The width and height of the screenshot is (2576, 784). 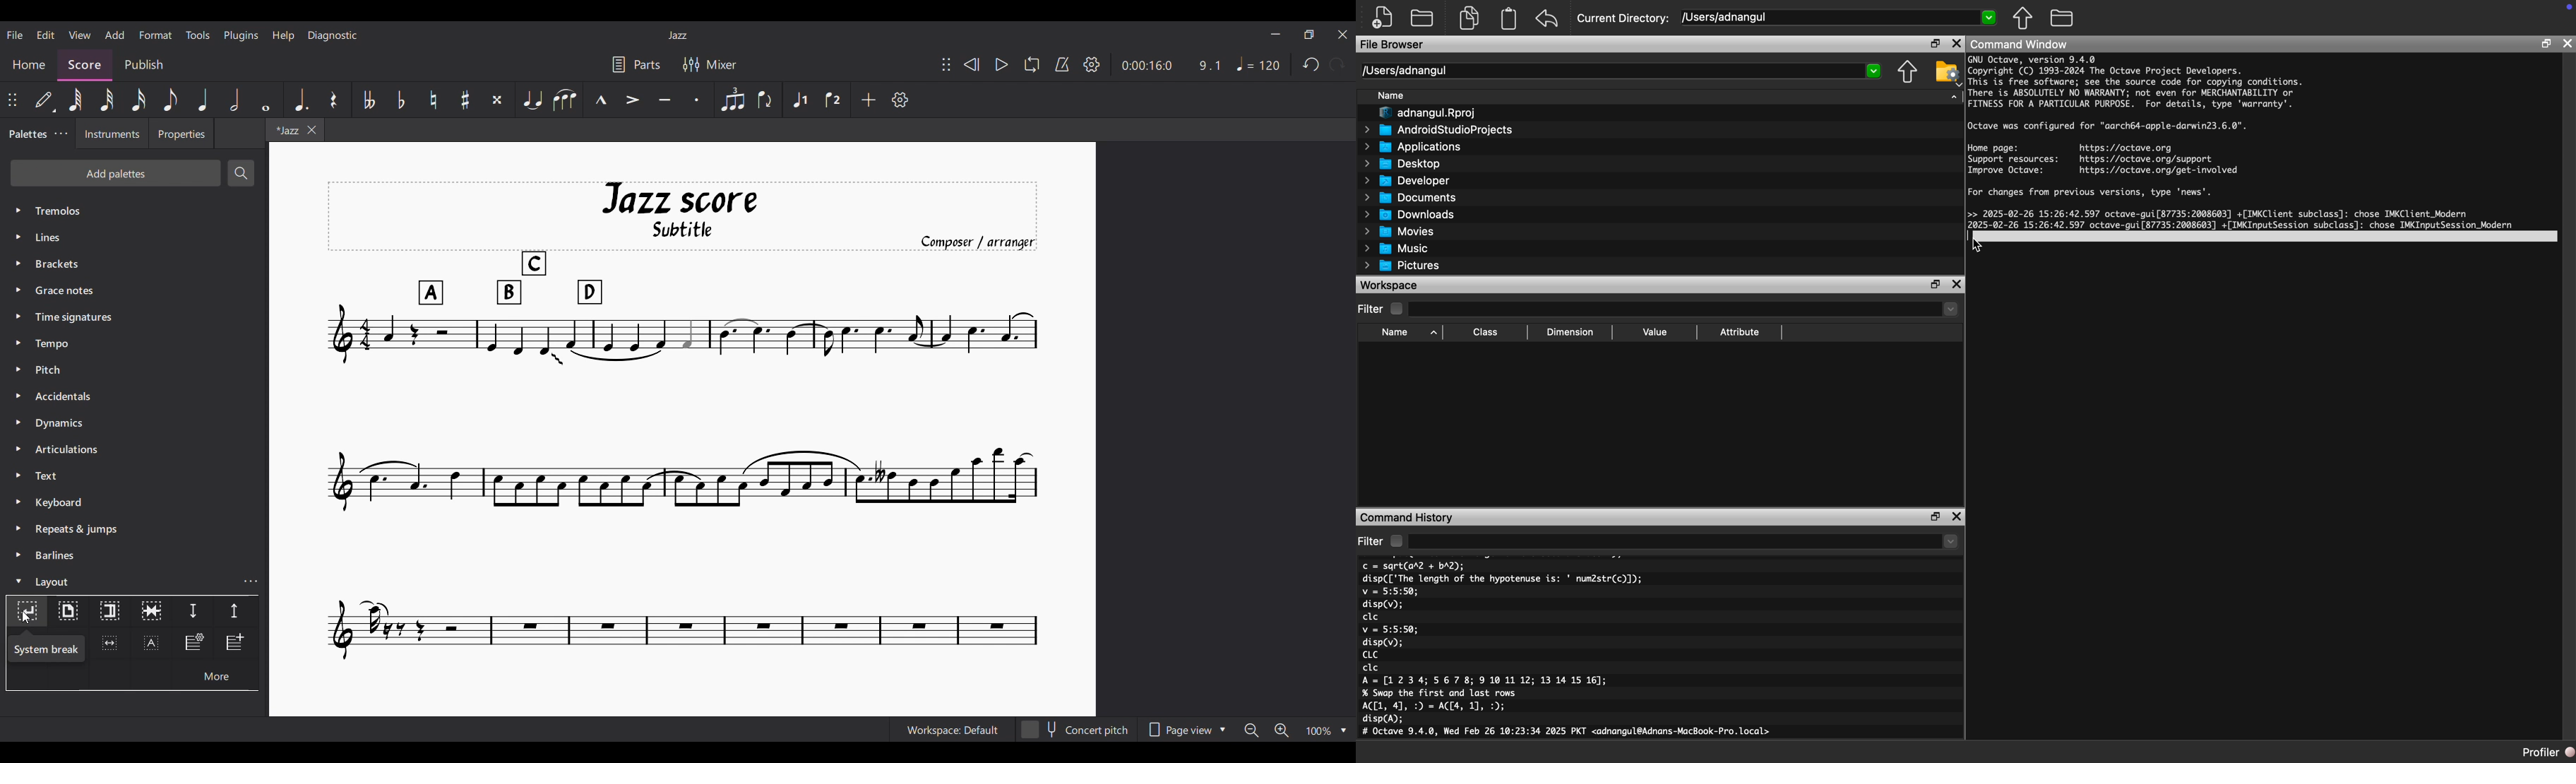 What do you see at coordinates (1423, 17) in the screenshot?
I see `Folder` at bounding box center [1423, 17].